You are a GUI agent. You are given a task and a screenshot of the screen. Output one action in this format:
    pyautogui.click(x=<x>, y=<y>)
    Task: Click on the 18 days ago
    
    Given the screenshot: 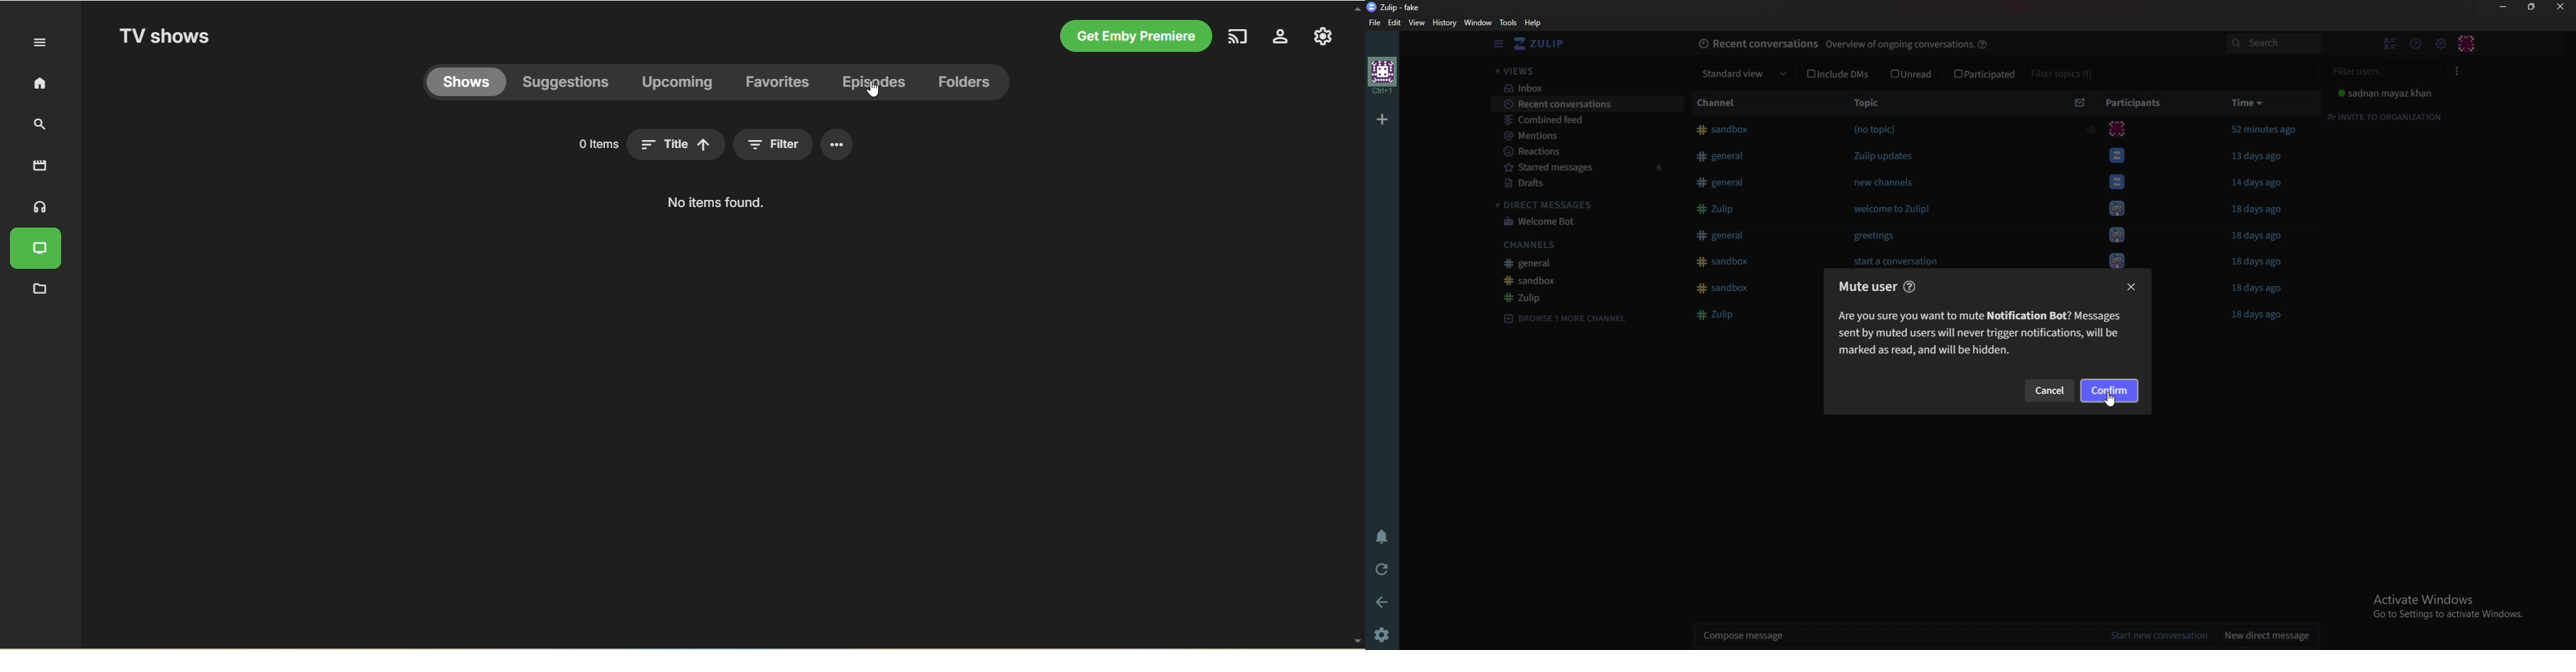 What is the action you would take?
    pyautogui.click(x=2262, y=315)
    